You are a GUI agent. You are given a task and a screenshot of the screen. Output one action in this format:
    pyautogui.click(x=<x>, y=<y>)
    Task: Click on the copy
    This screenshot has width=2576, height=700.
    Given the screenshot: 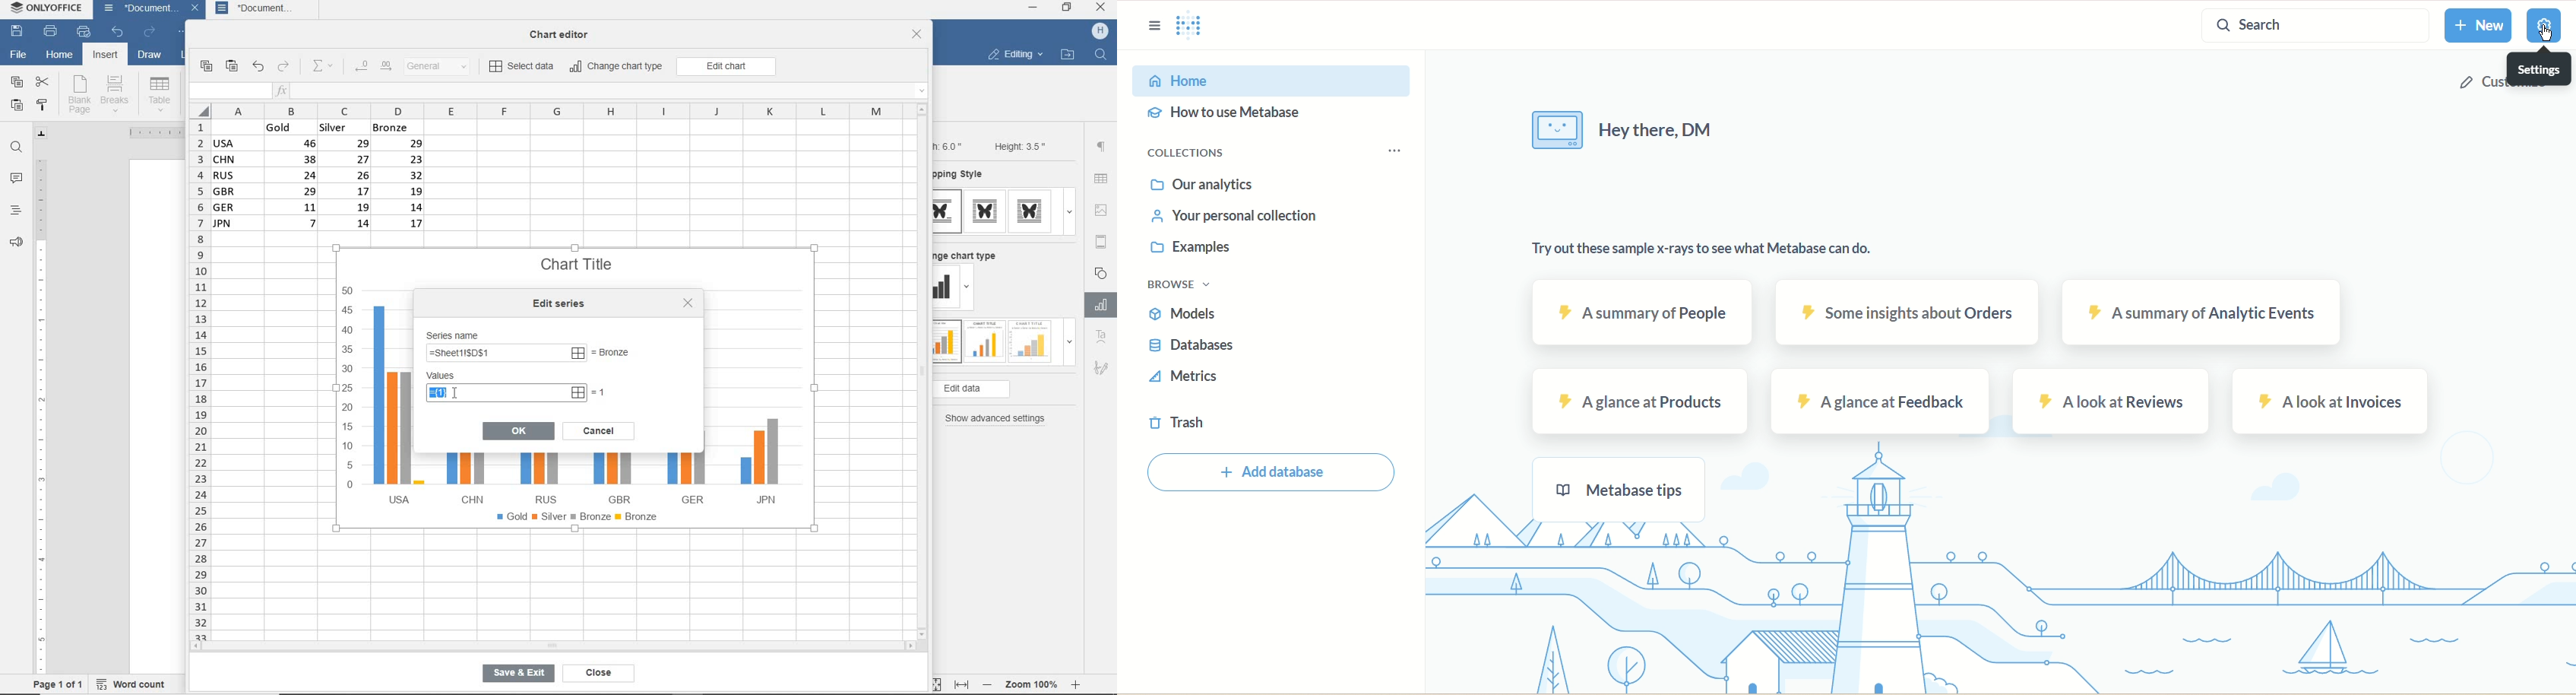 What is the action you would take?
    pyautogui.click(x=16, y=83)
    